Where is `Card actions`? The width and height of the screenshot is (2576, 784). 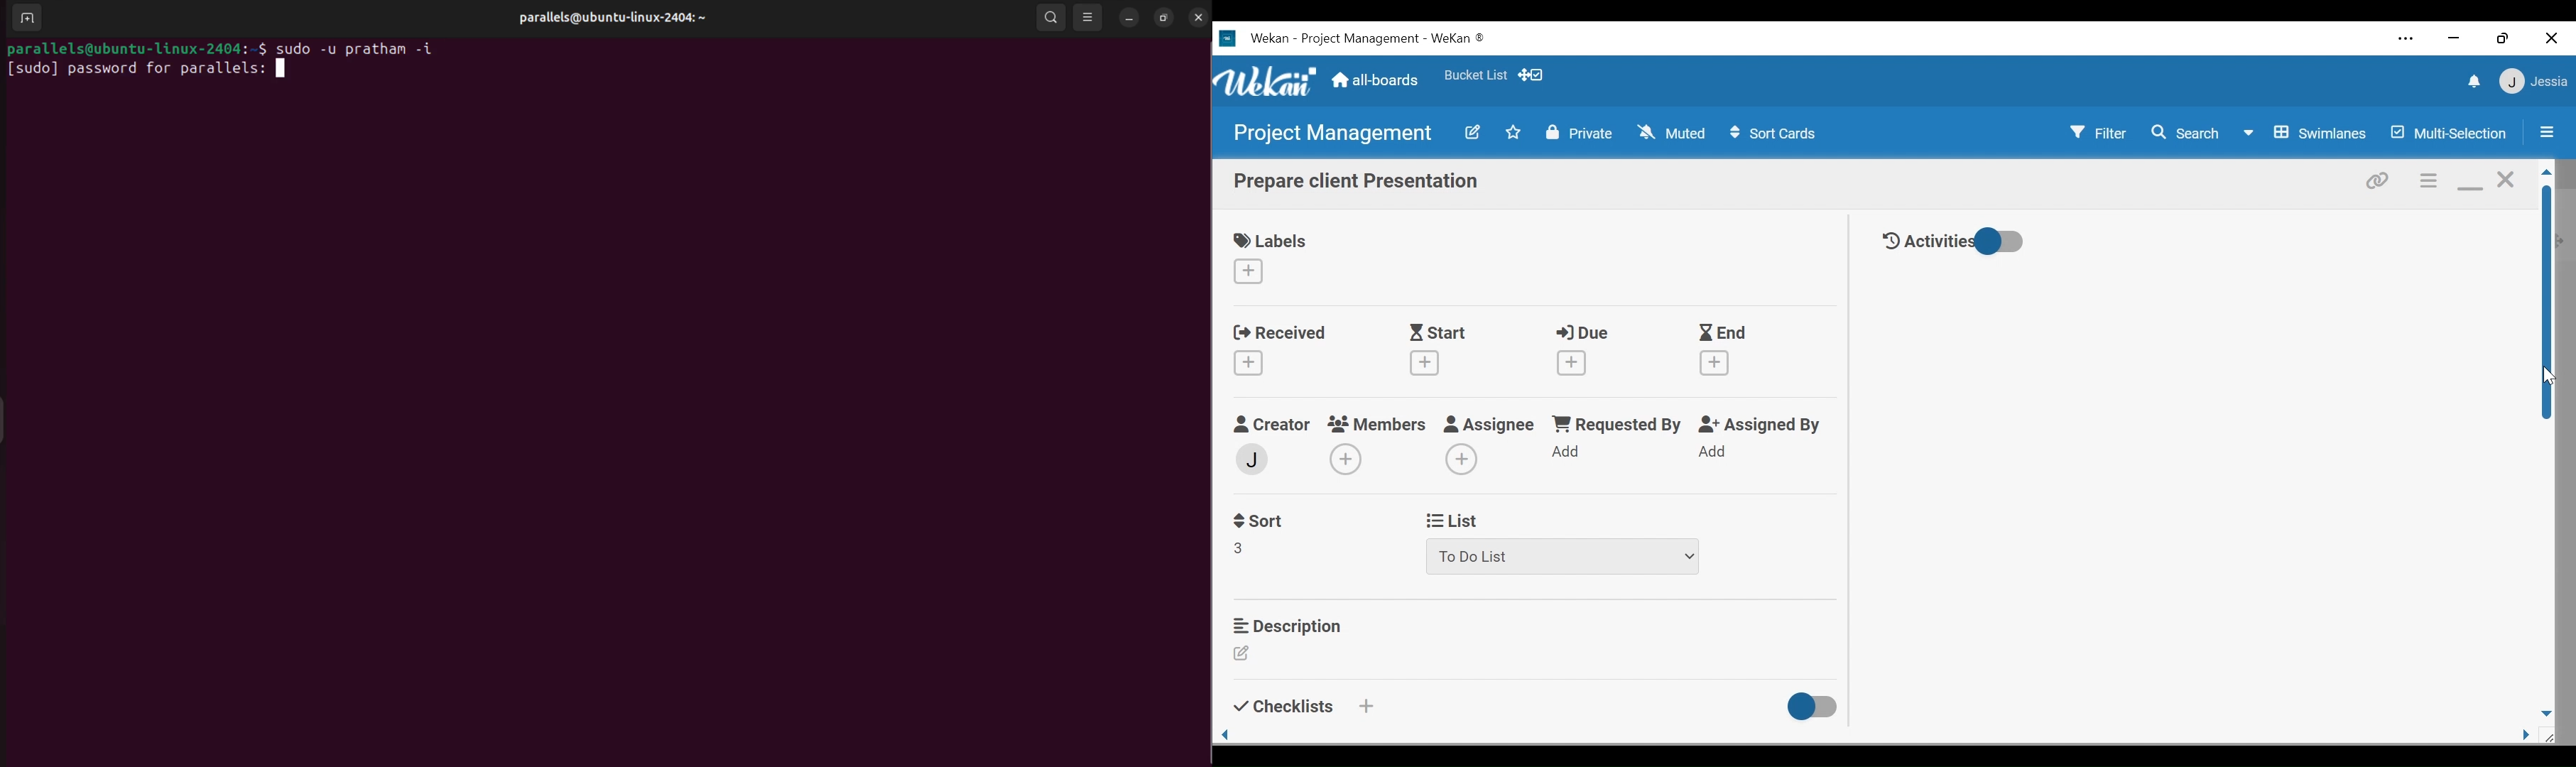 Card actions is located at coordinates (2426, 179).